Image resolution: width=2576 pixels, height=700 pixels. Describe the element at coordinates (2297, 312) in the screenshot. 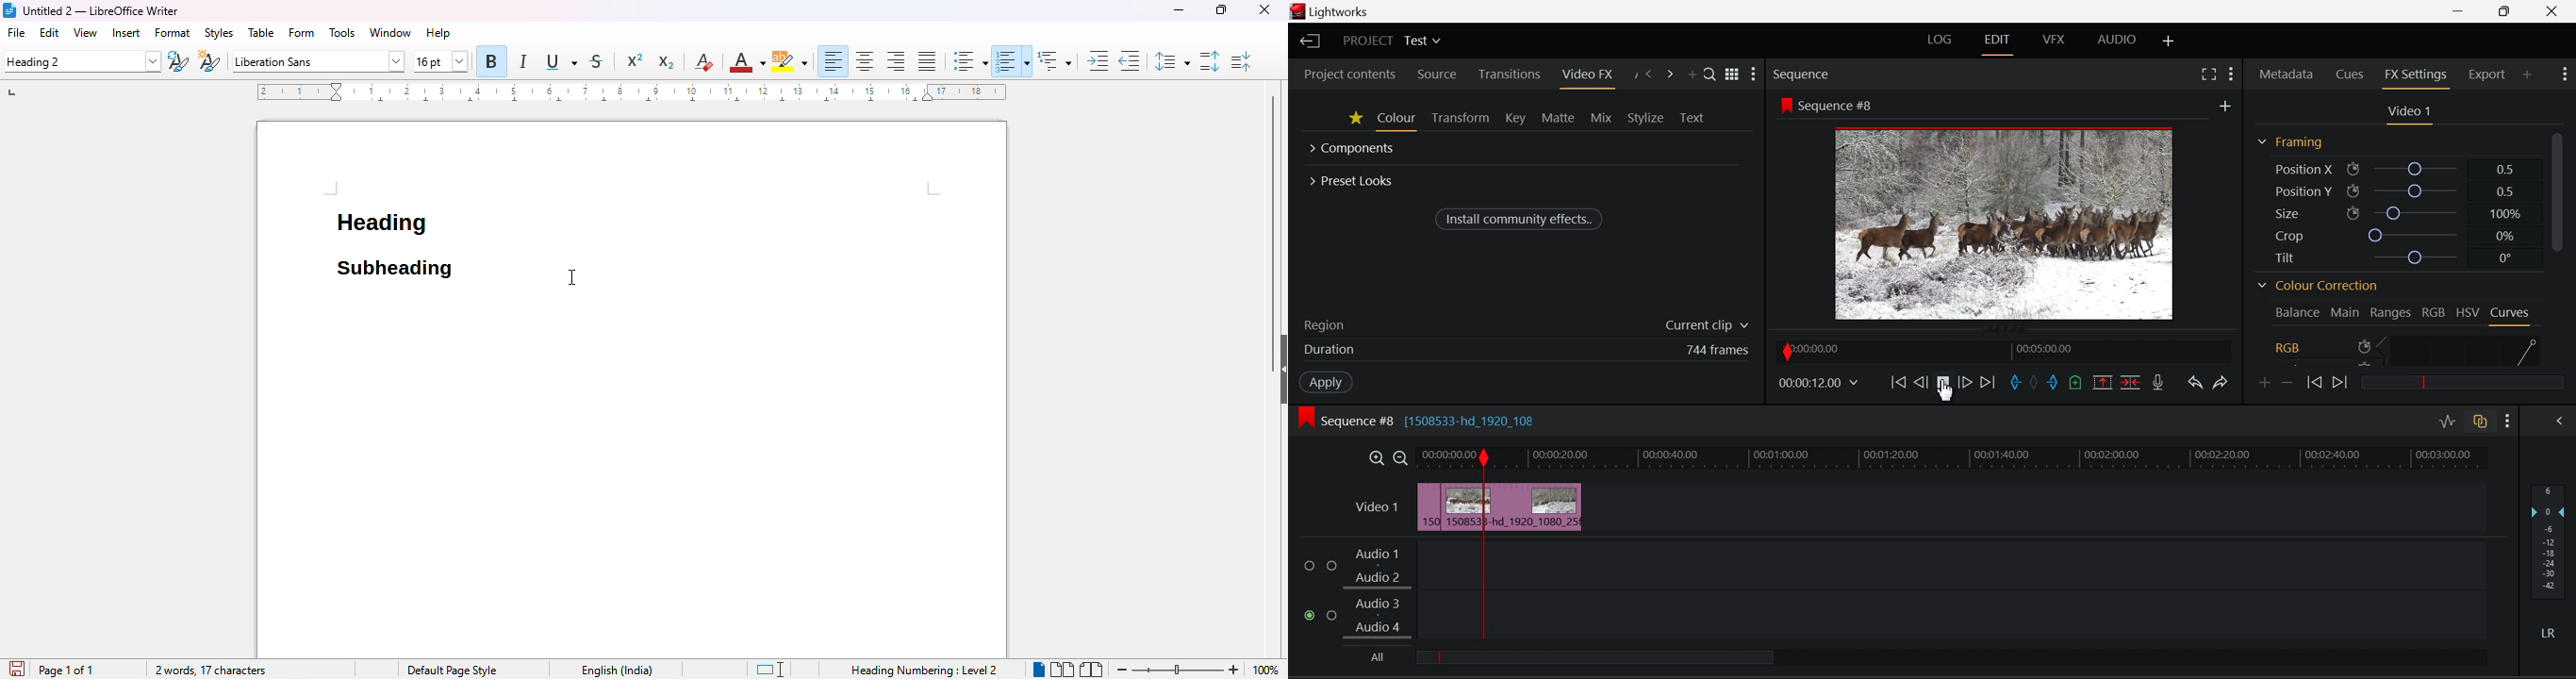

I see `Balance` at that location.